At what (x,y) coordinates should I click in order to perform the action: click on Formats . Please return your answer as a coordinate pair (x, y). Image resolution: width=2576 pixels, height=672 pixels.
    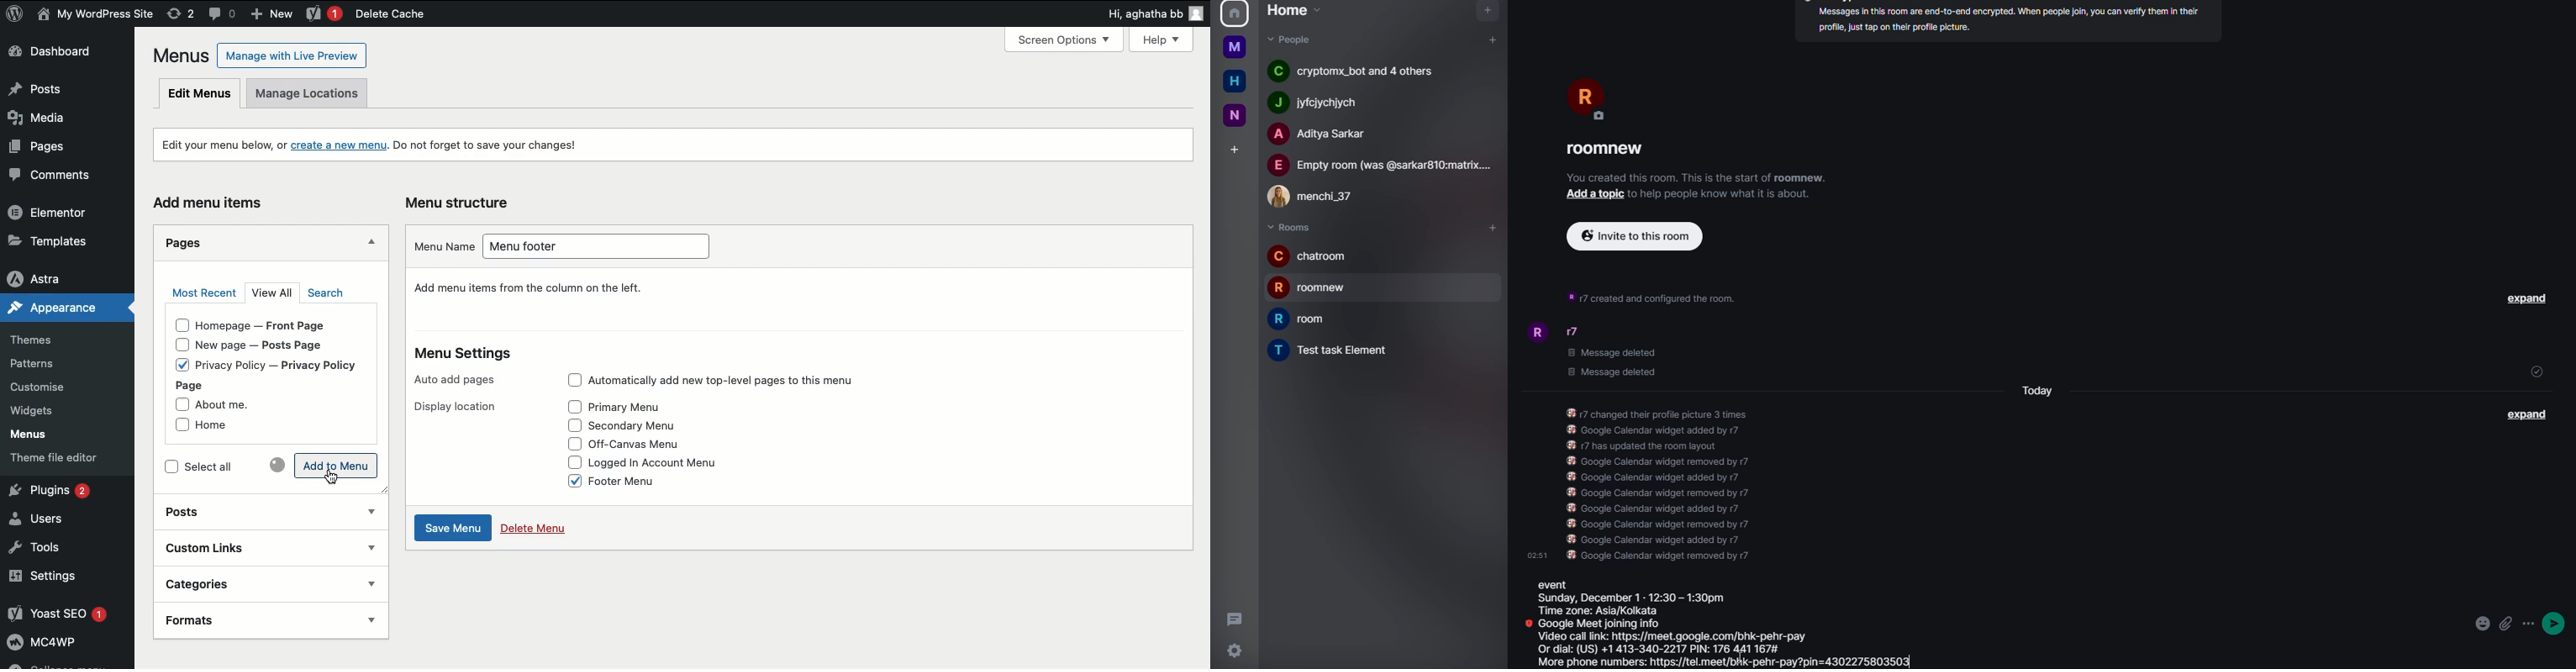
    Looking at the image, I should click on (250, 619).